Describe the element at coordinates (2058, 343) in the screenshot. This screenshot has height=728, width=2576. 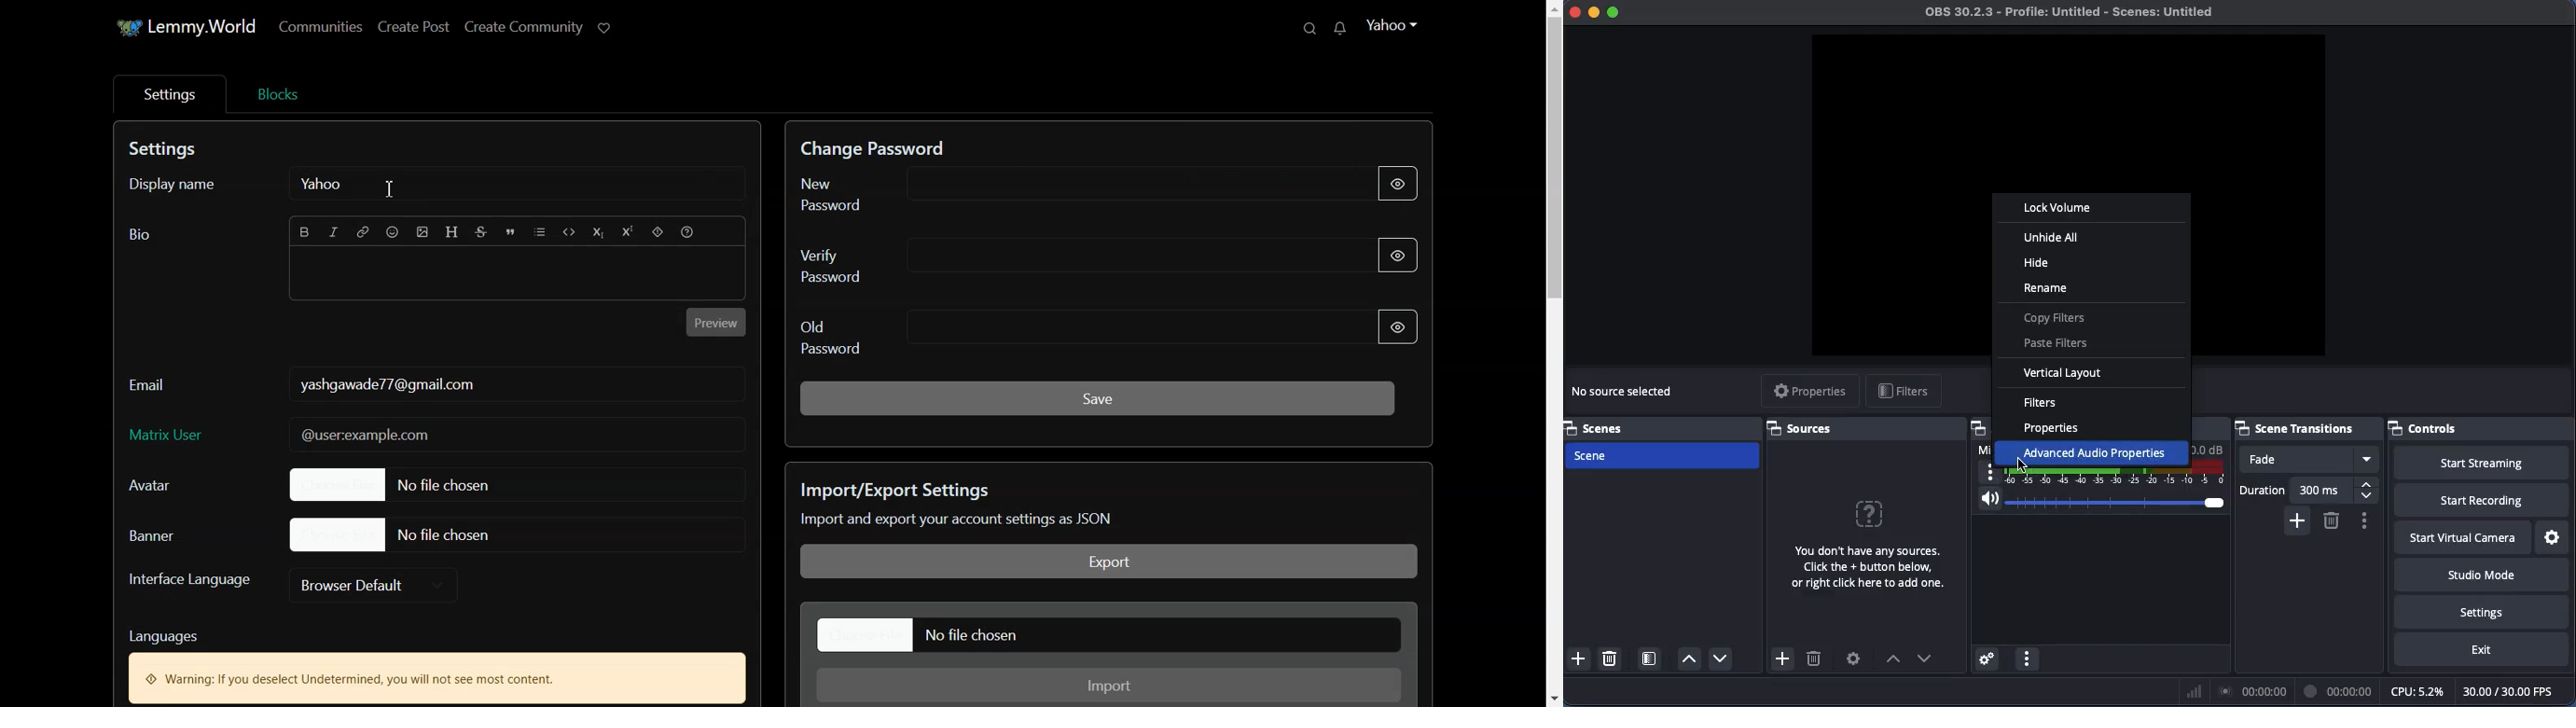
I see `Paste filters` at that location.